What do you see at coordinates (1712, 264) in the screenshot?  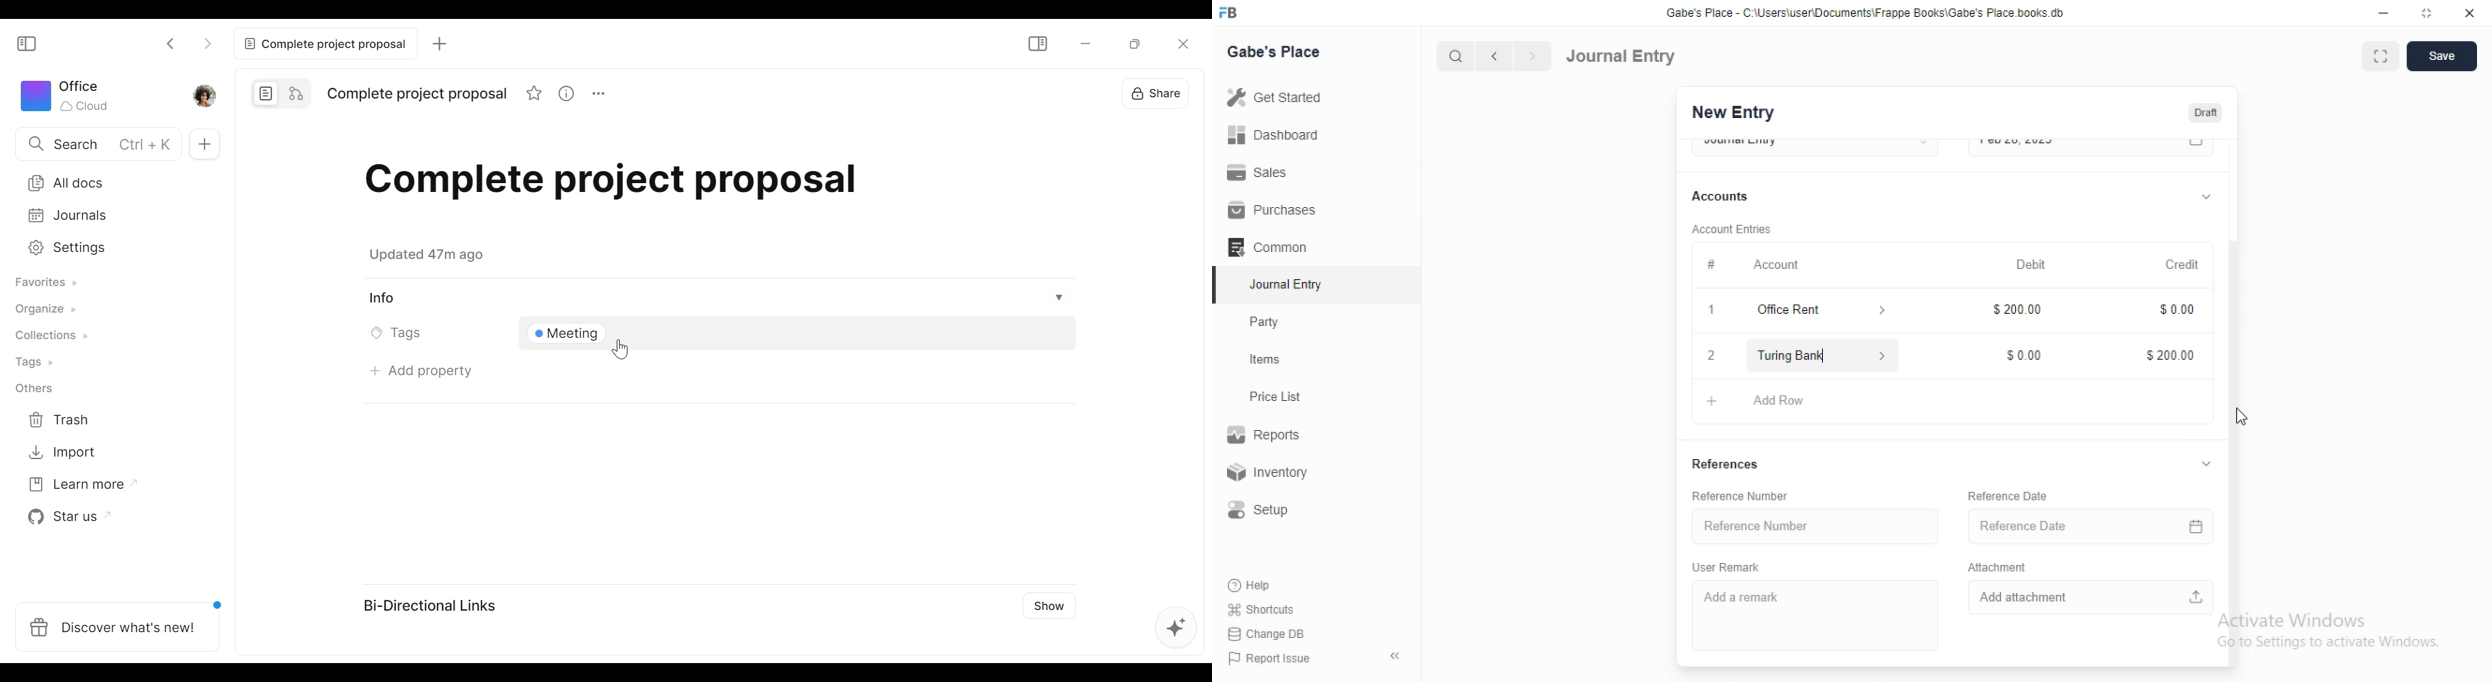 I see `` at bounding box center [1712, 264].